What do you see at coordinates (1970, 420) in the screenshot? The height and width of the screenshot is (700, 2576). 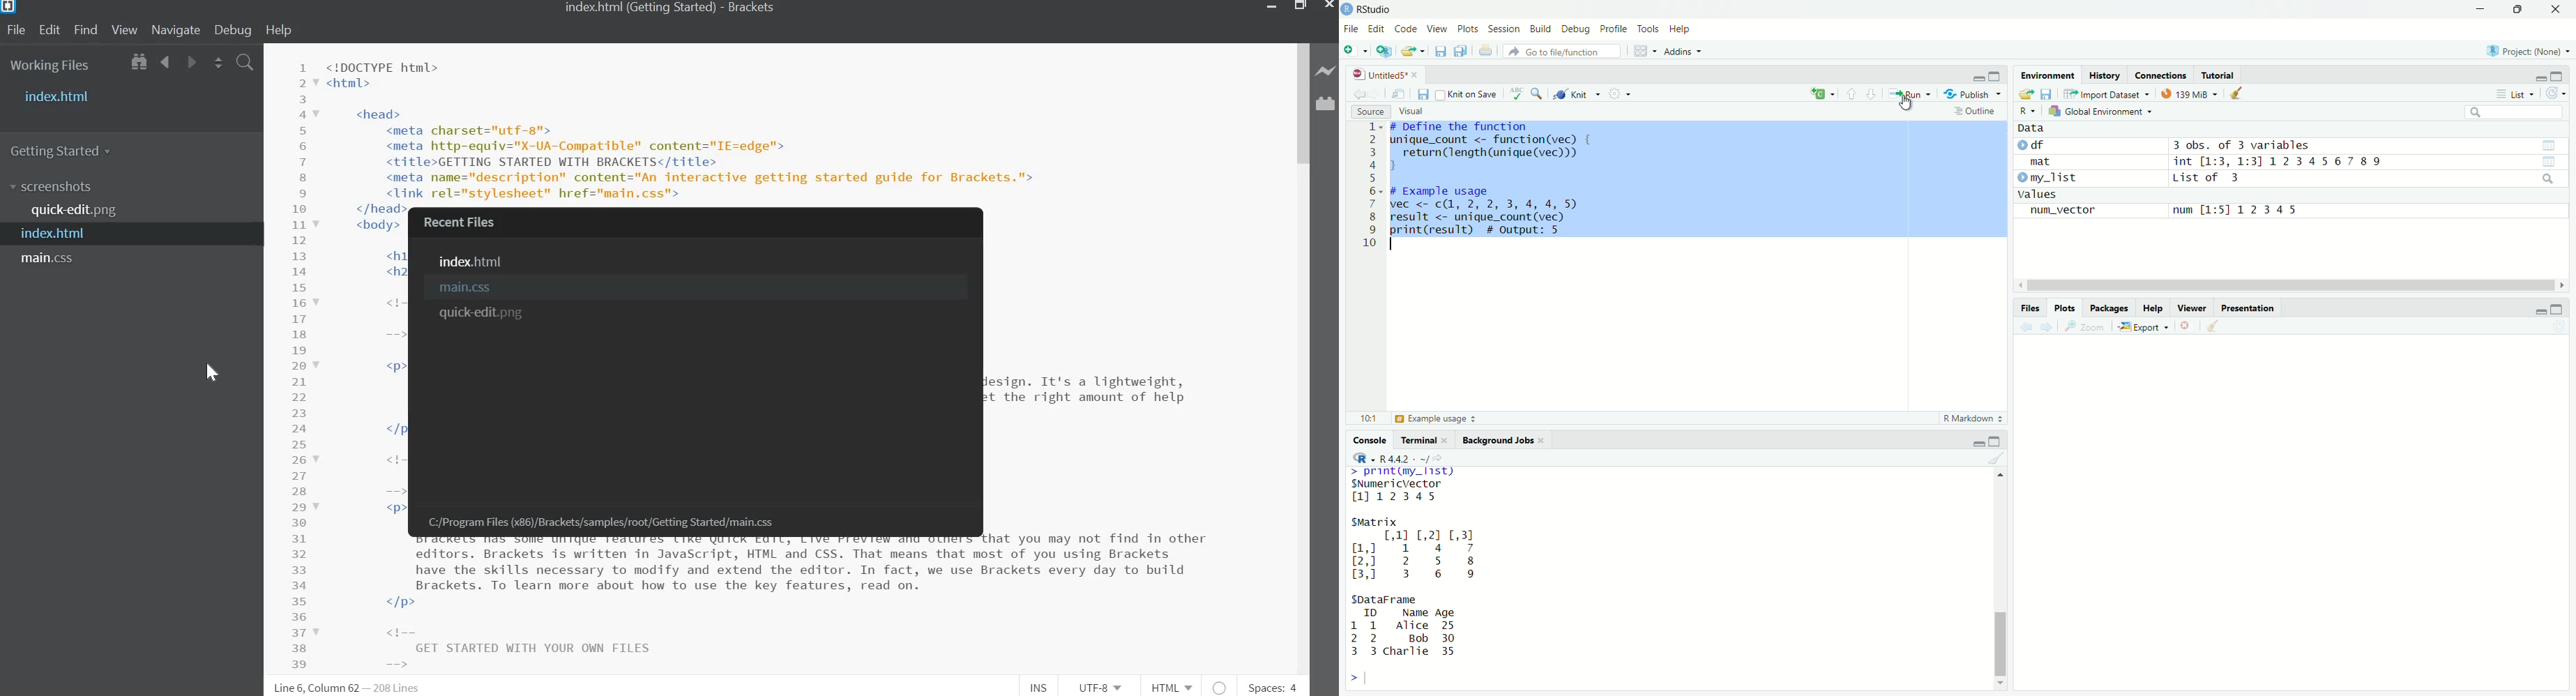 I see `R Markdown` at bounding box center [1970, 420].